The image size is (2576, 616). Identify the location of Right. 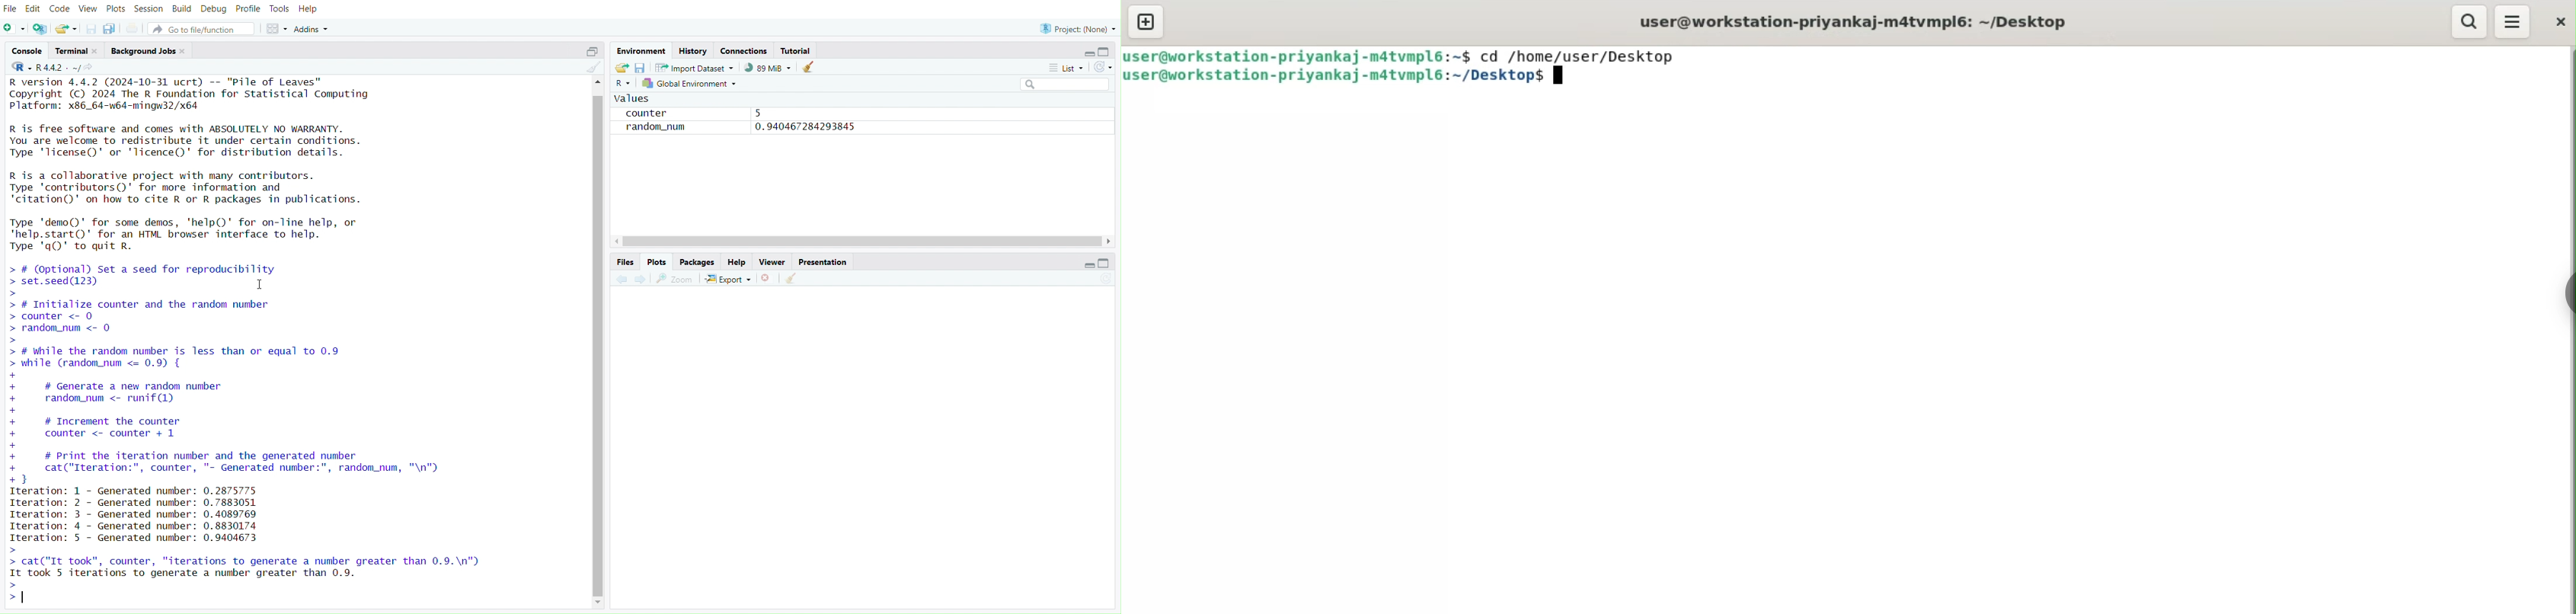
(1110, 237).